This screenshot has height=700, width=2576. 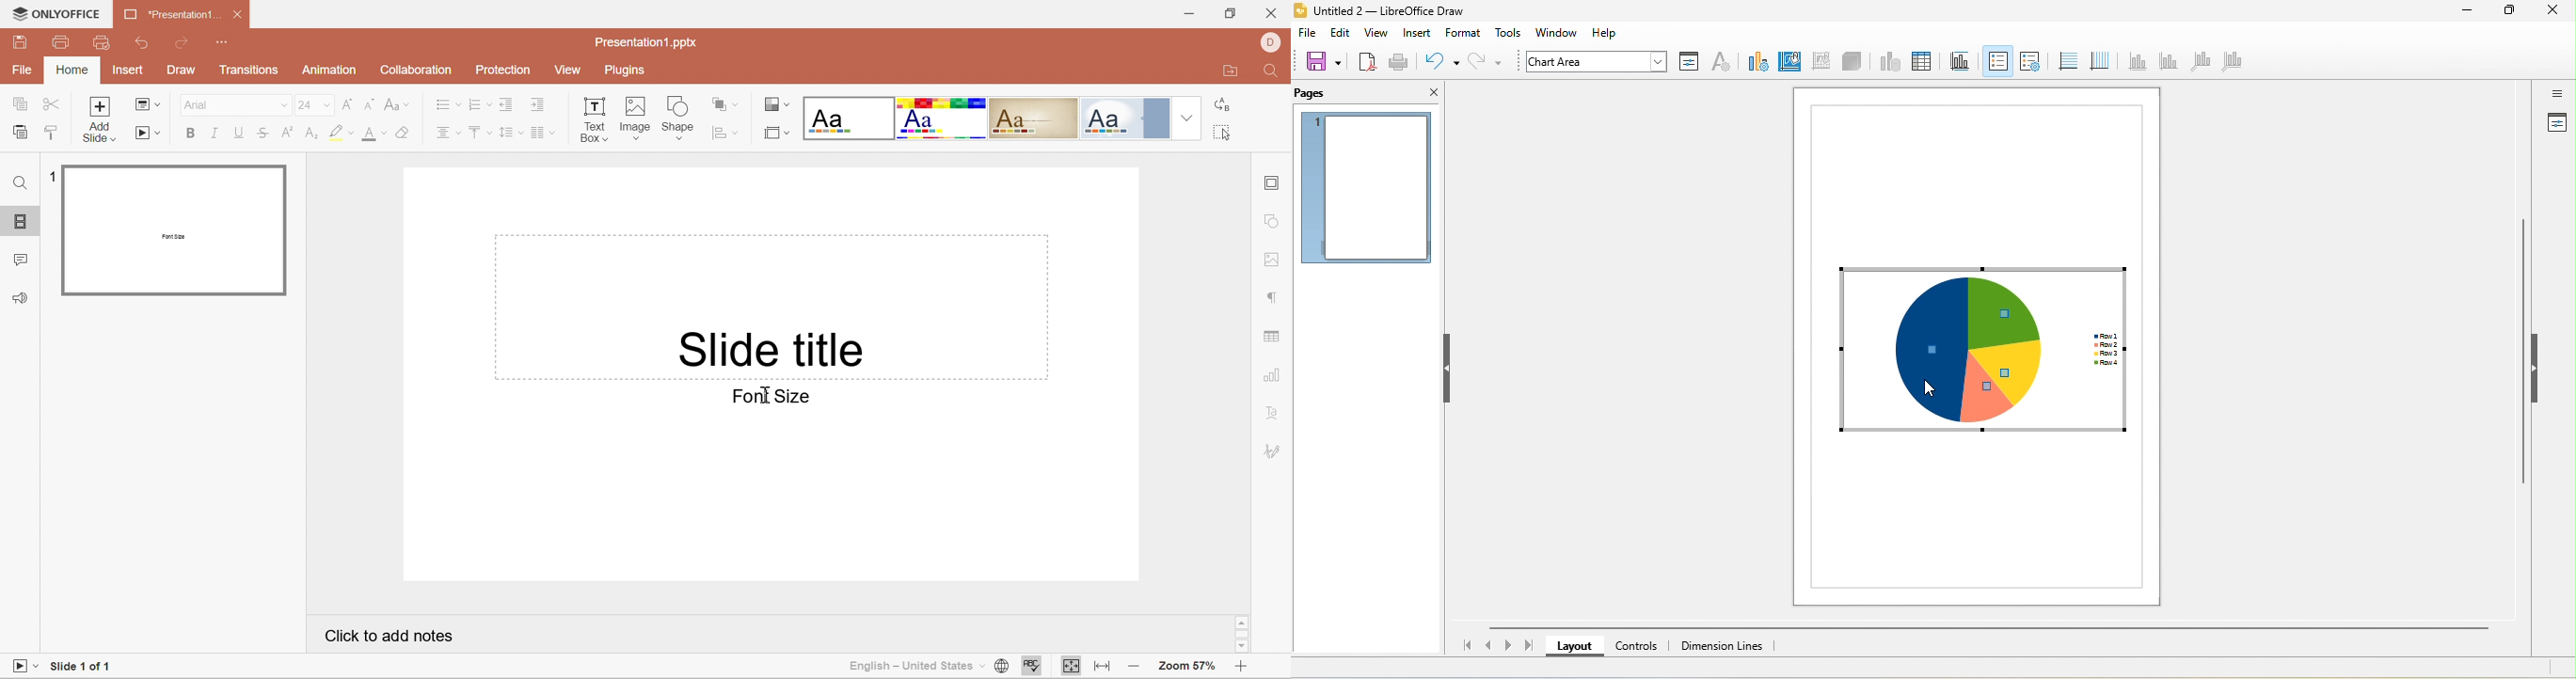 What do you see at coordinates (1920, 62) in the screenshot?
I see `data table` at bounding box center [1920, 62].